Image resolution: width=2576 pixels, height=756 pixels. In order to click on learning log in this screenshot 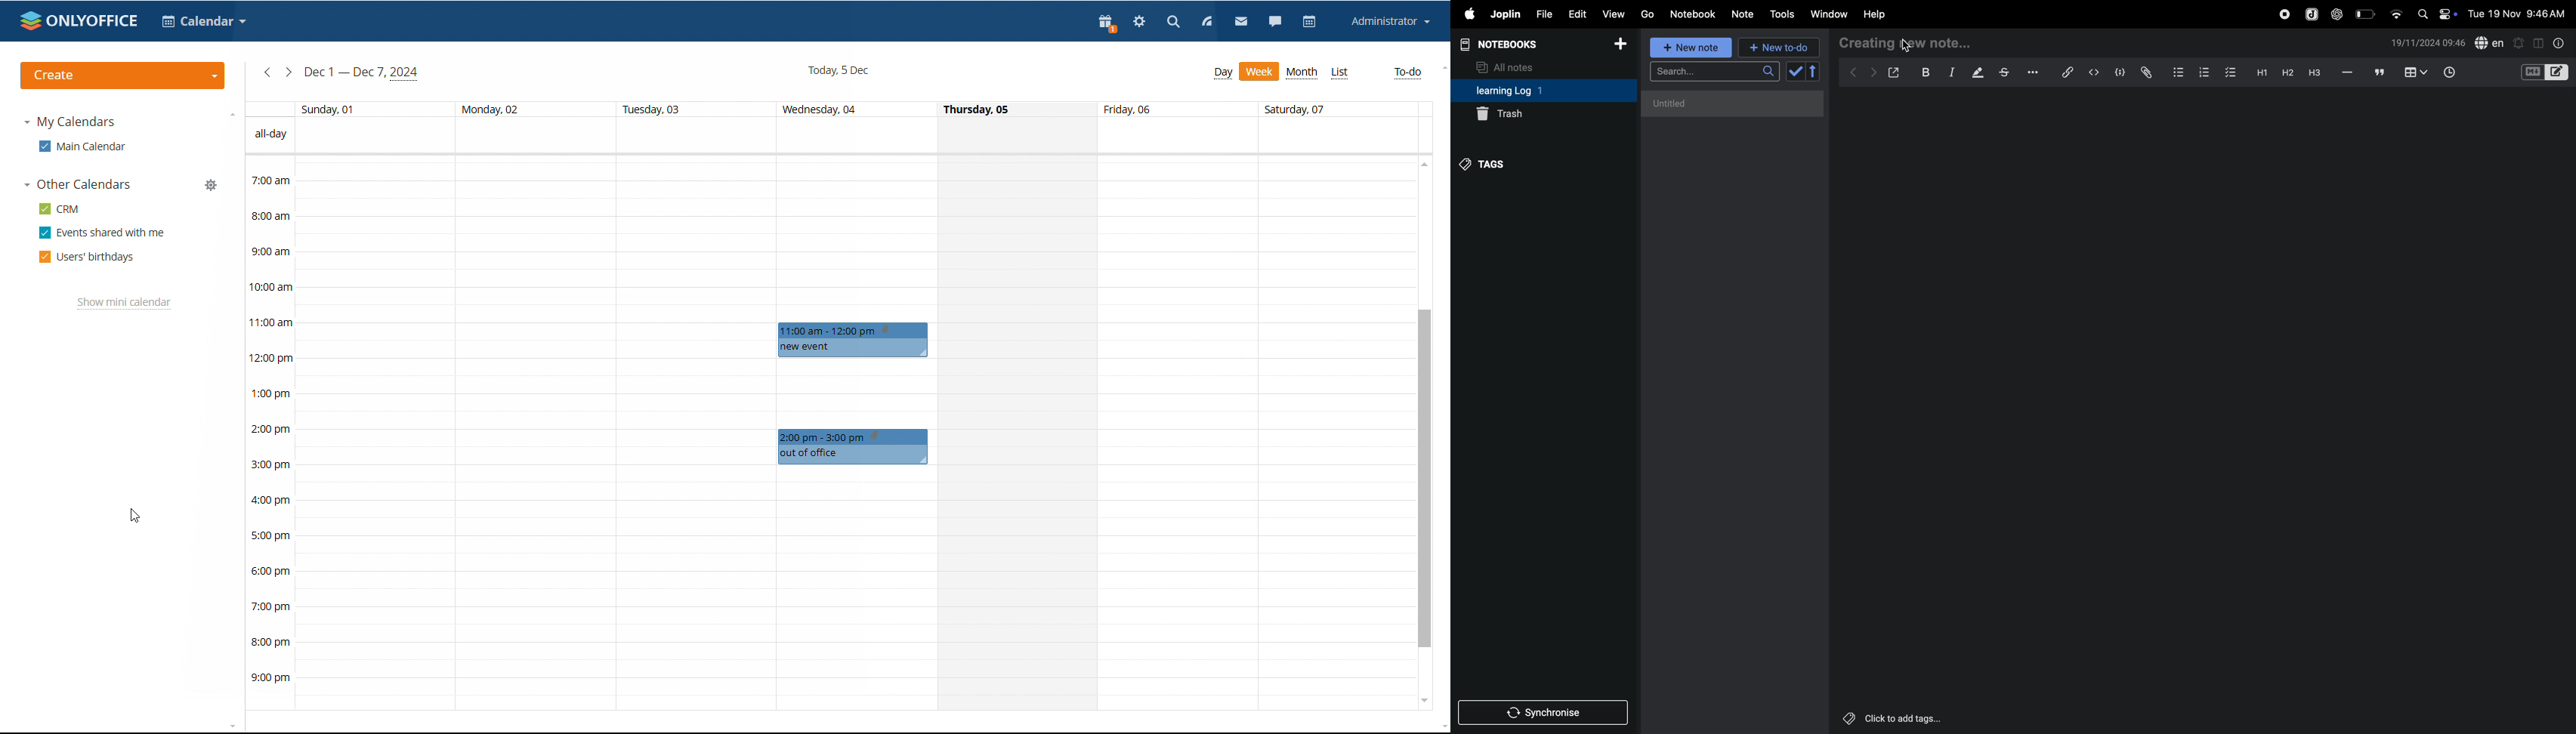, I will do `click(1523, 91)`.